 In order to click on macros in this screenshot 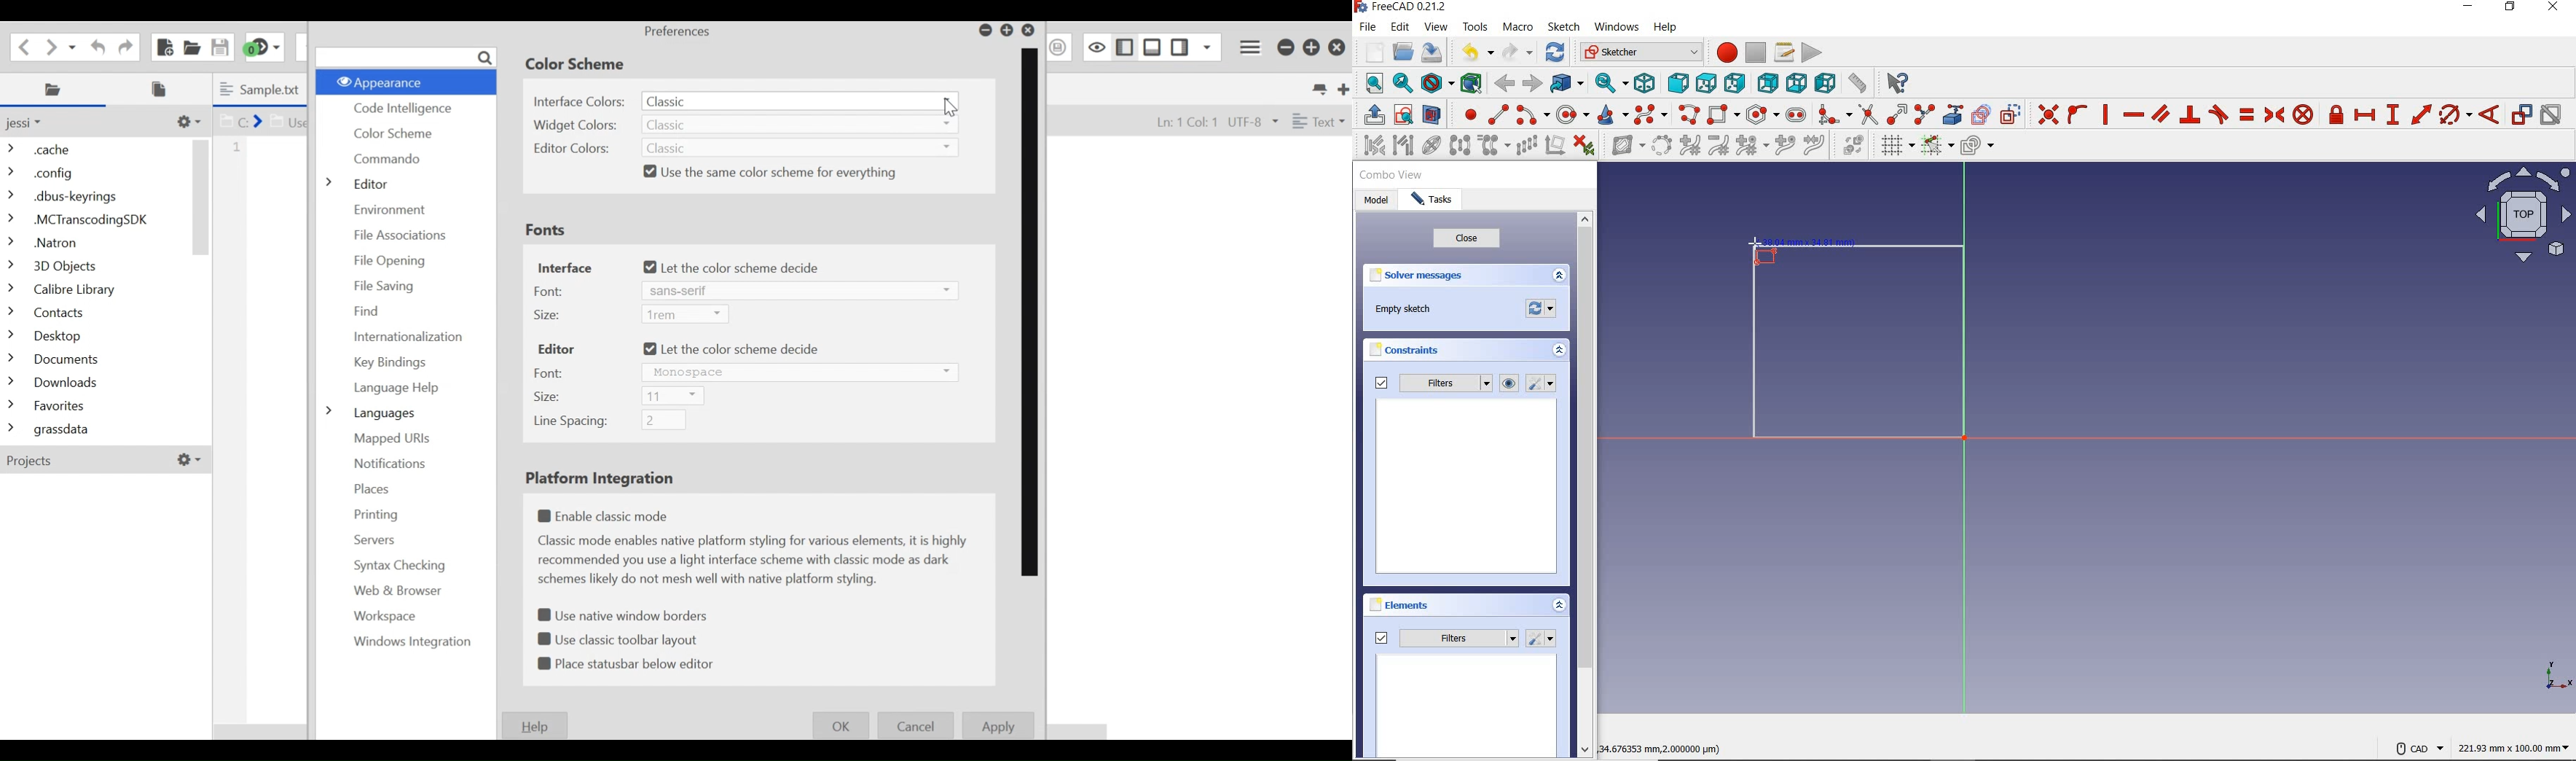, I will do `click(1784, 52)`.